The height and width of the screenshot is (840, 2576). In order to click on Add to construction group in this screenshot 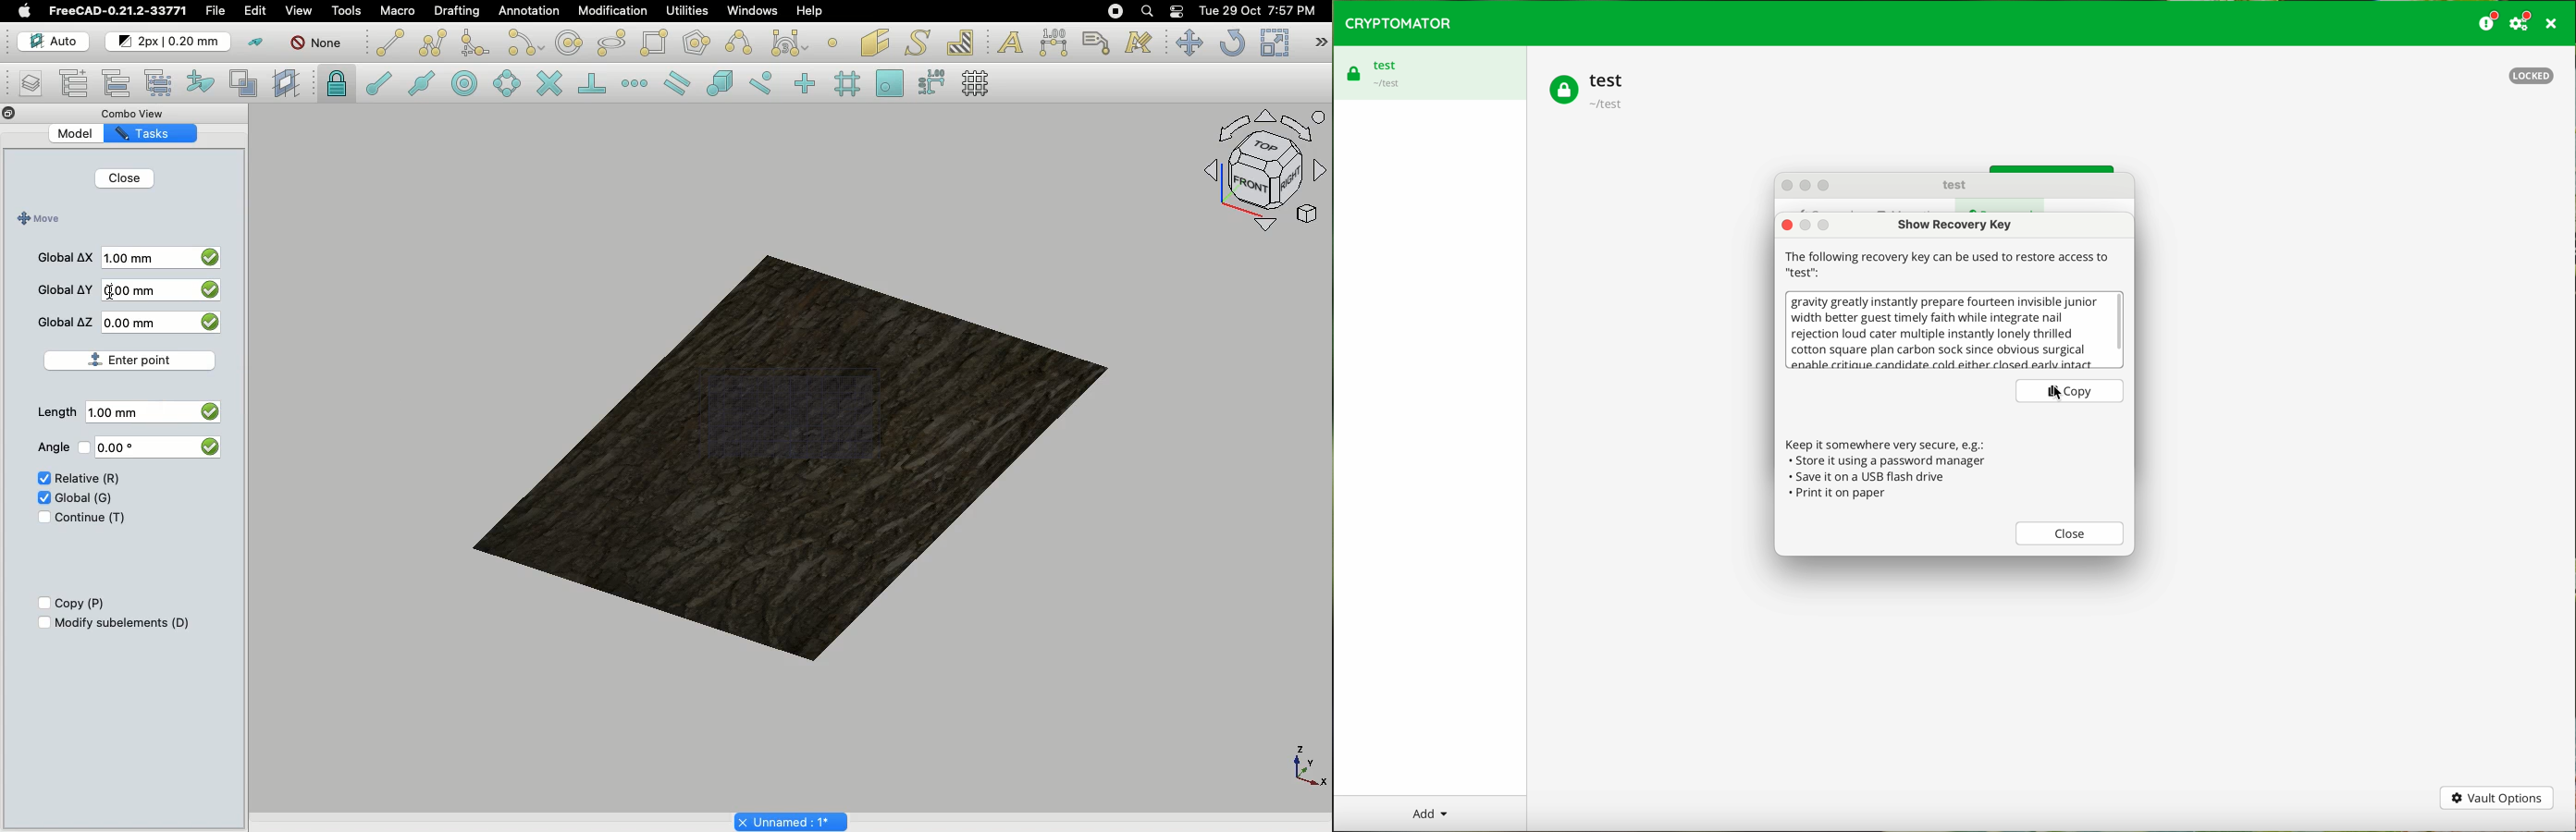, I will do `click(202, 80)`.